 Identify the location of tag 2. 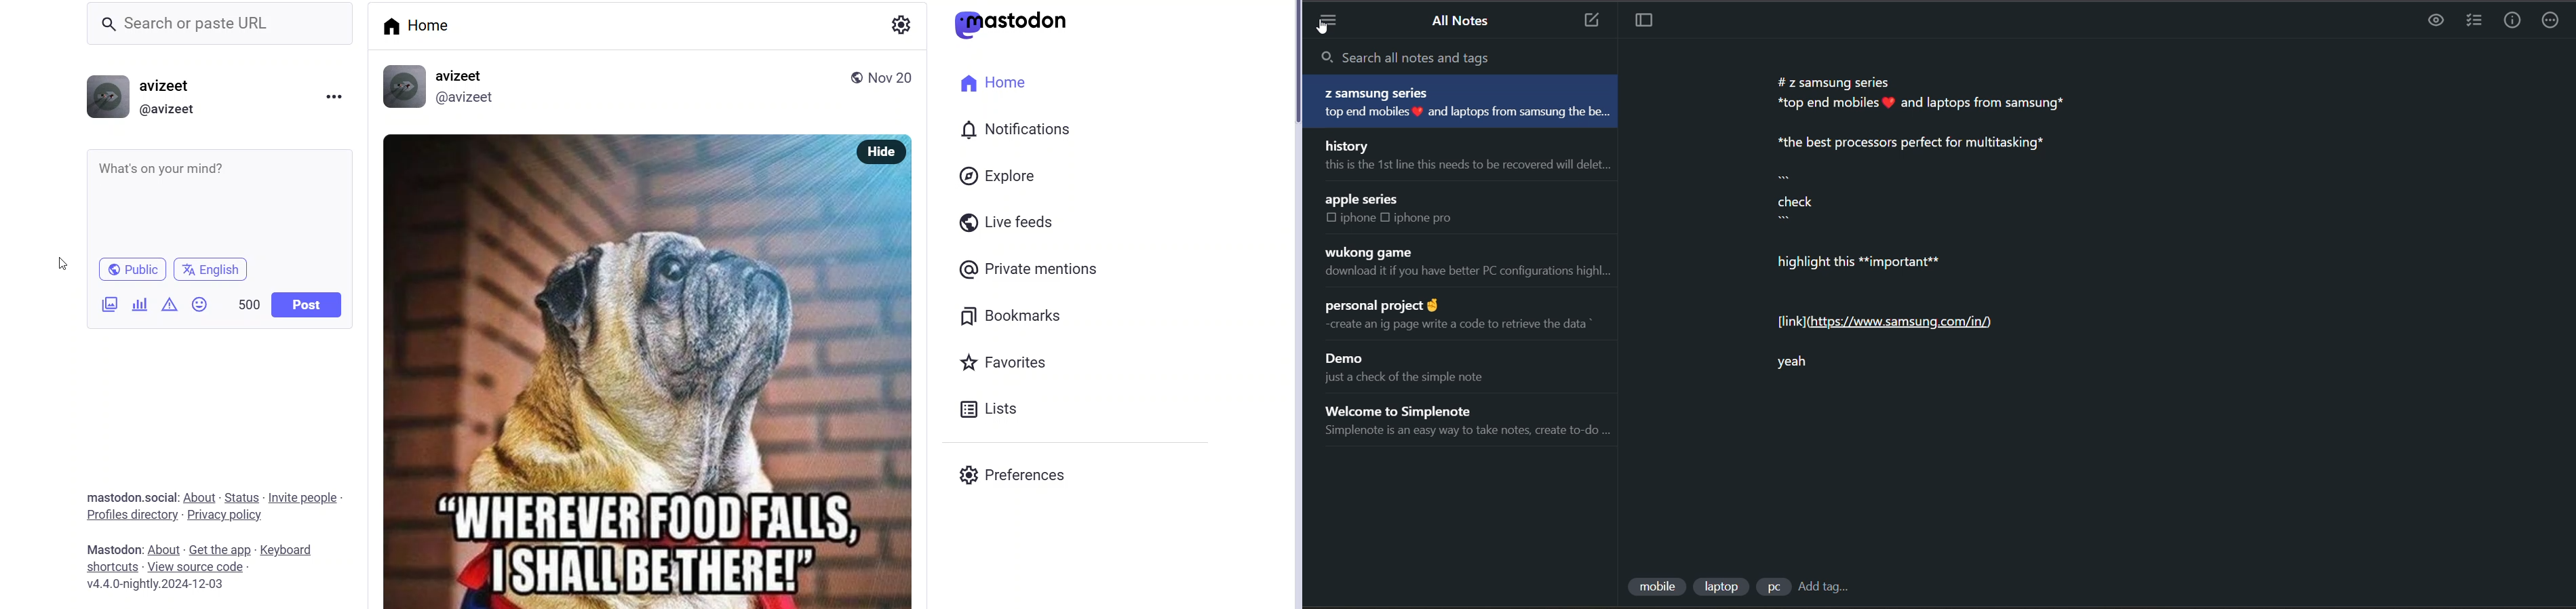
(1722, 587).